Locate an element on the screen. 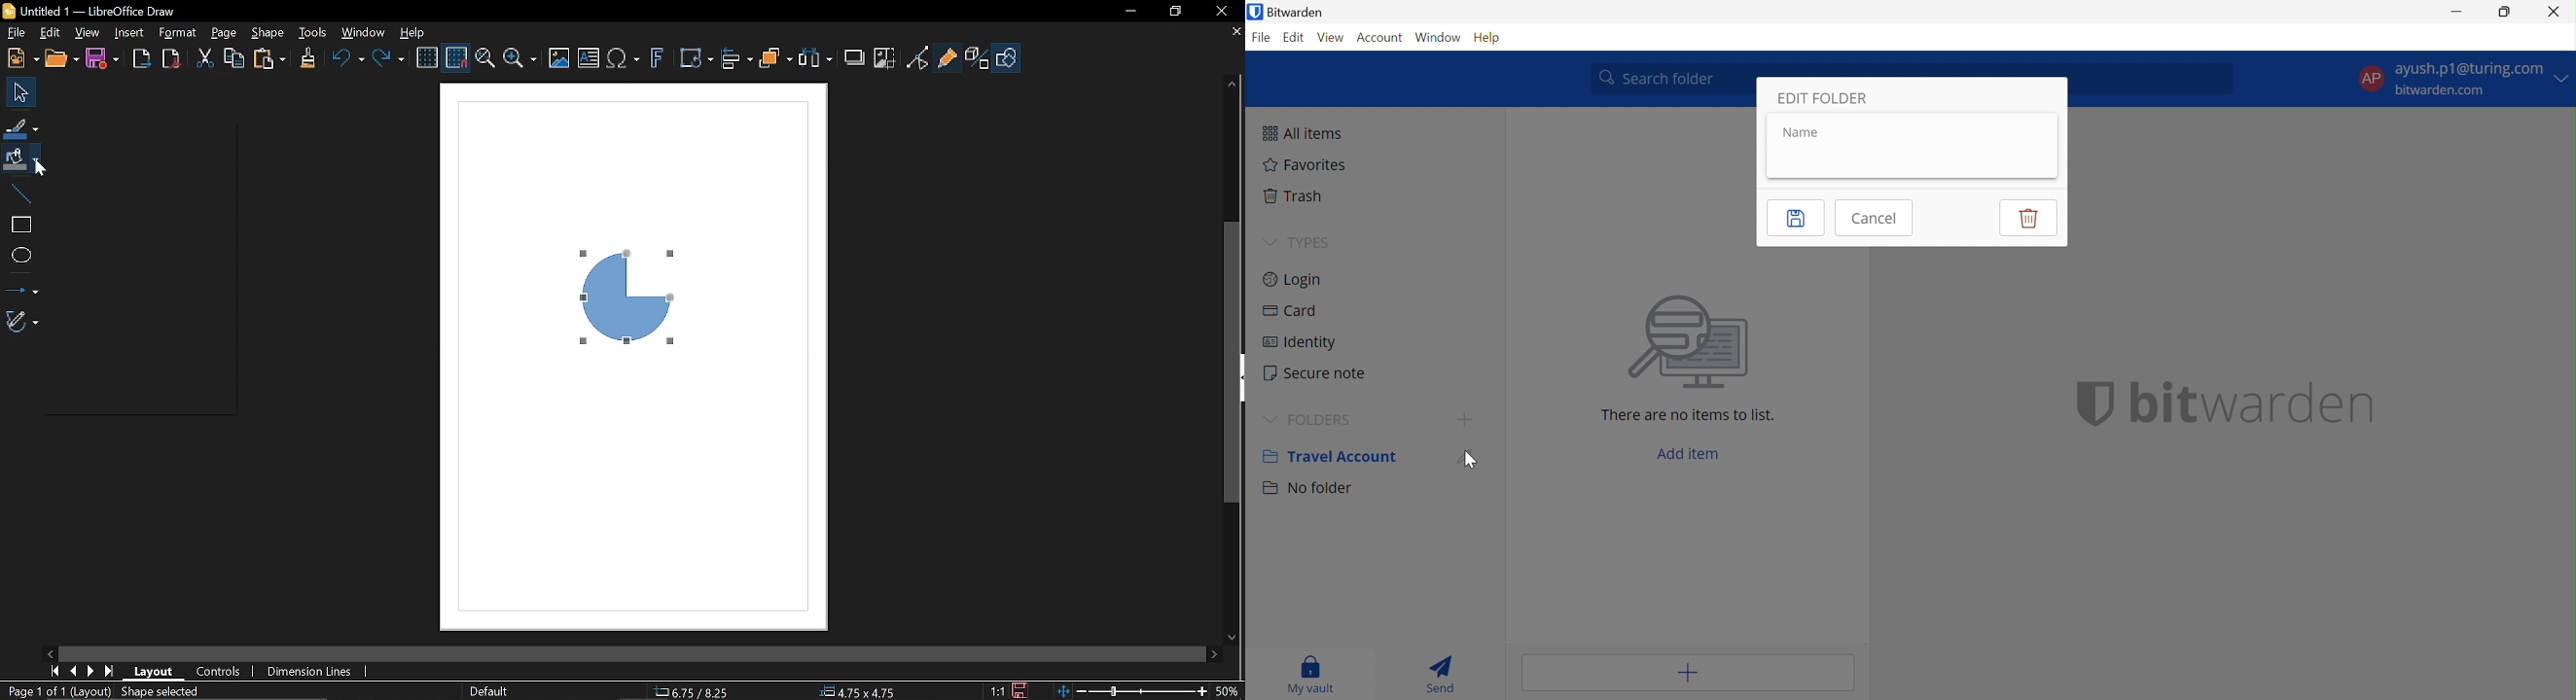 The width and height of the screenshot is (2576, 700). File is located at coordinates (1263, 37).